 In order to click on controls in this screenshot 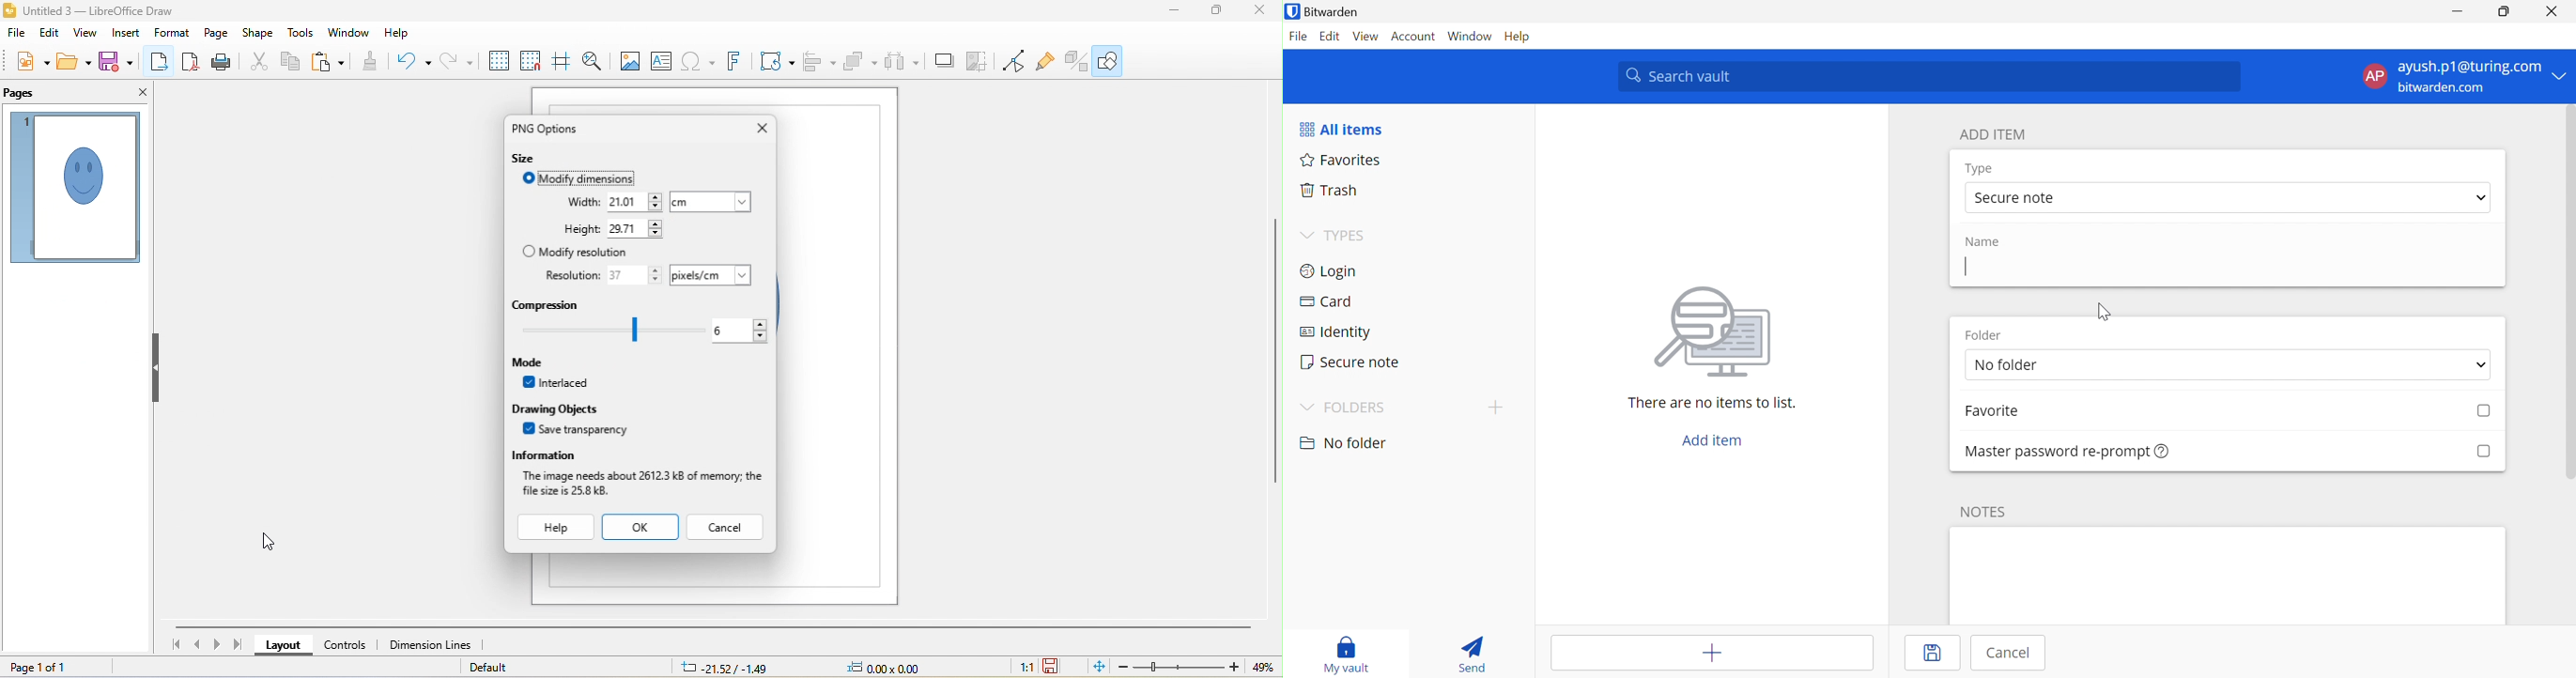, I will do `click(347, 645)`.